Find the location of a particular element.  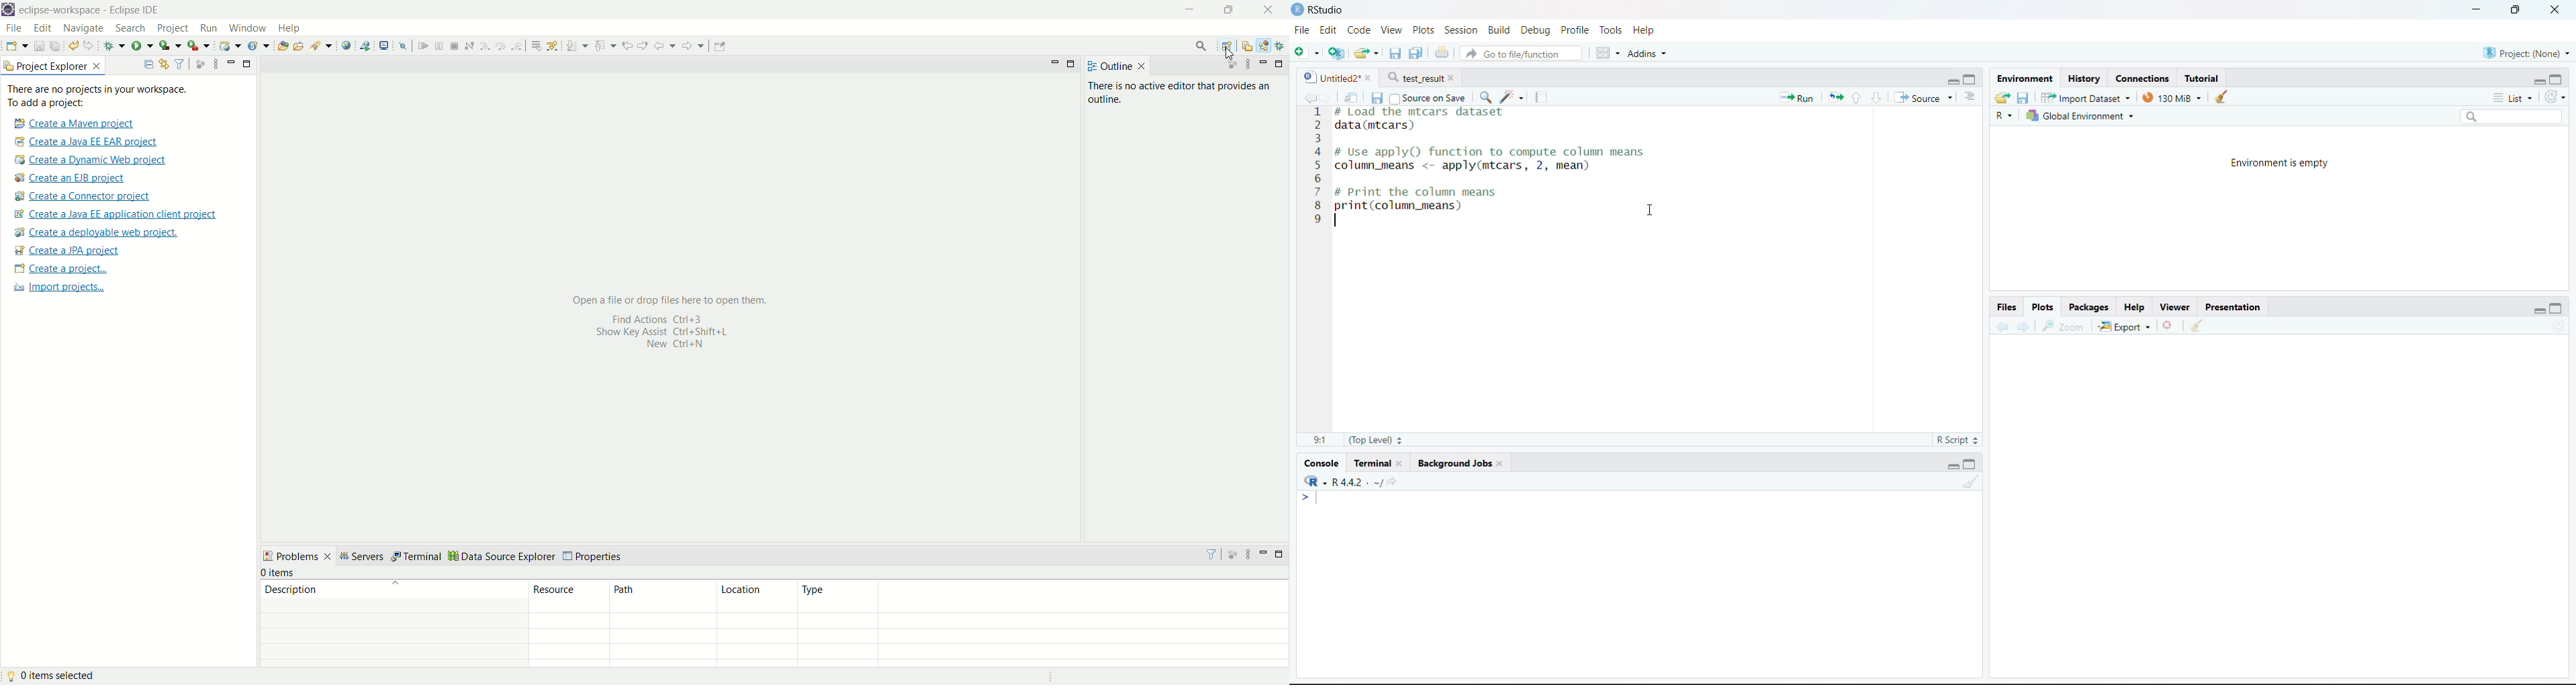

(Top Level): is located at coordinates (1377, 440).